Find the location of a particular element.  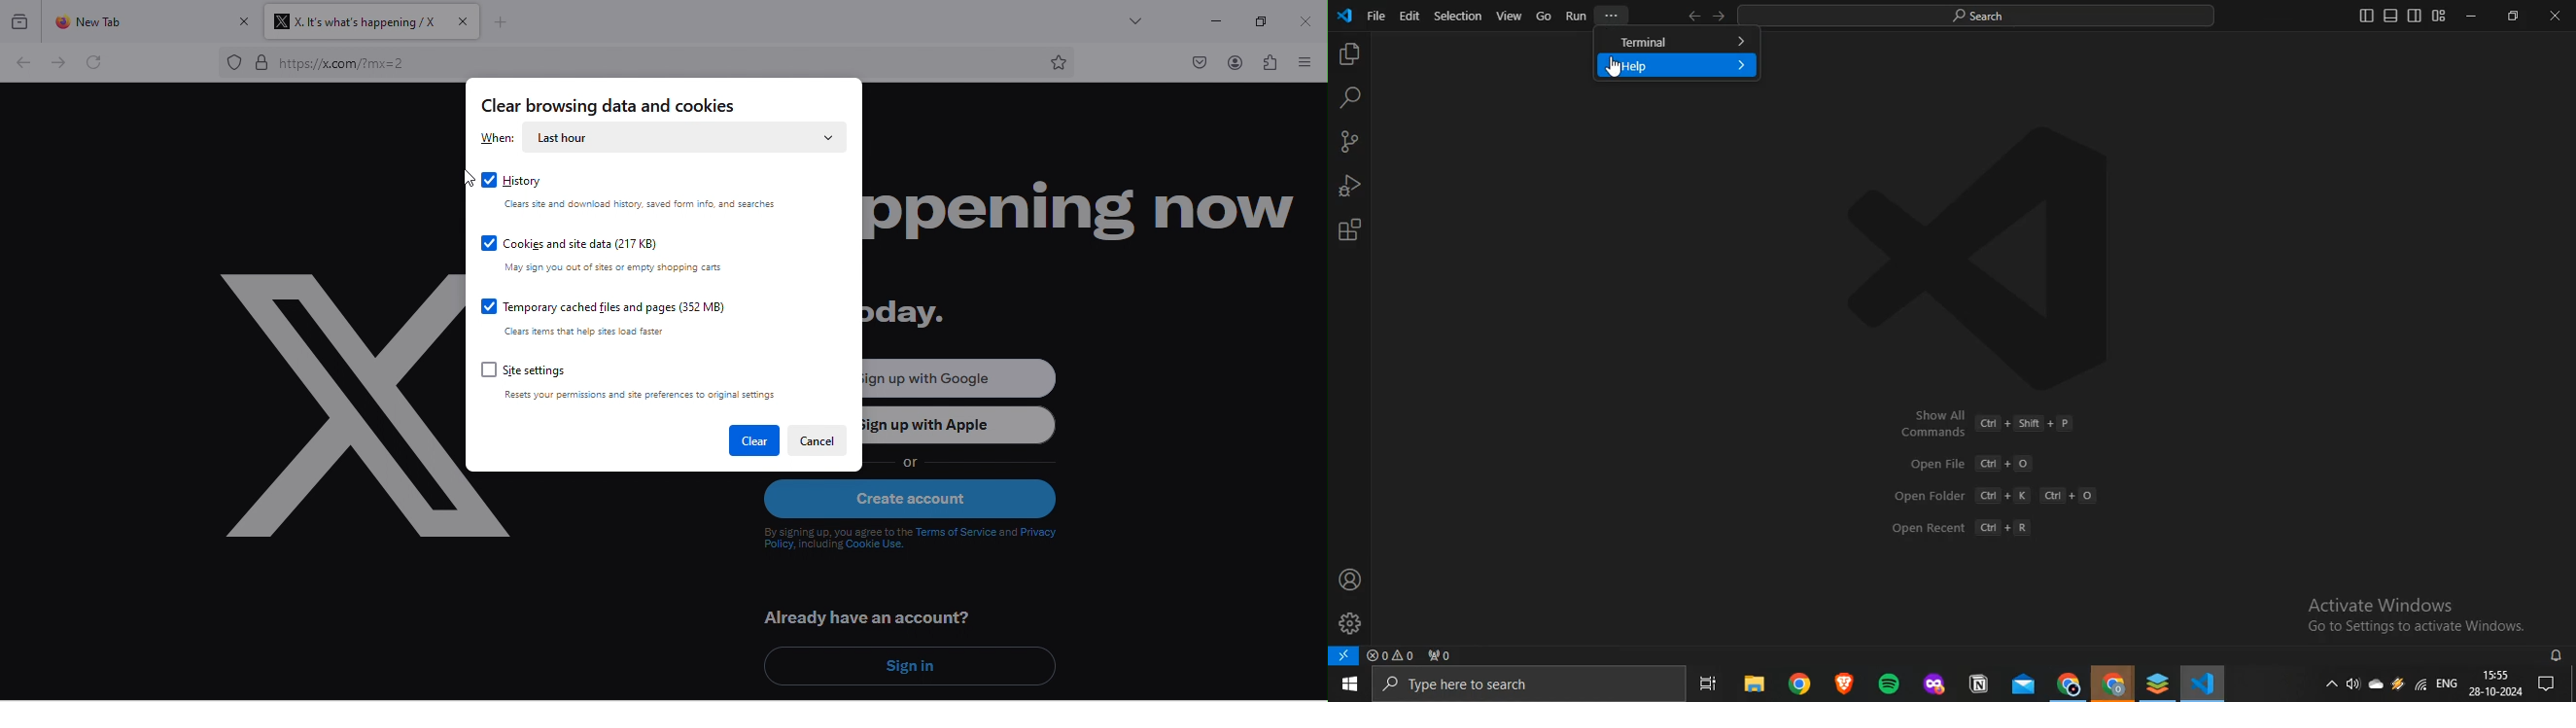

run and debug is located at coordinates (1348, 185).